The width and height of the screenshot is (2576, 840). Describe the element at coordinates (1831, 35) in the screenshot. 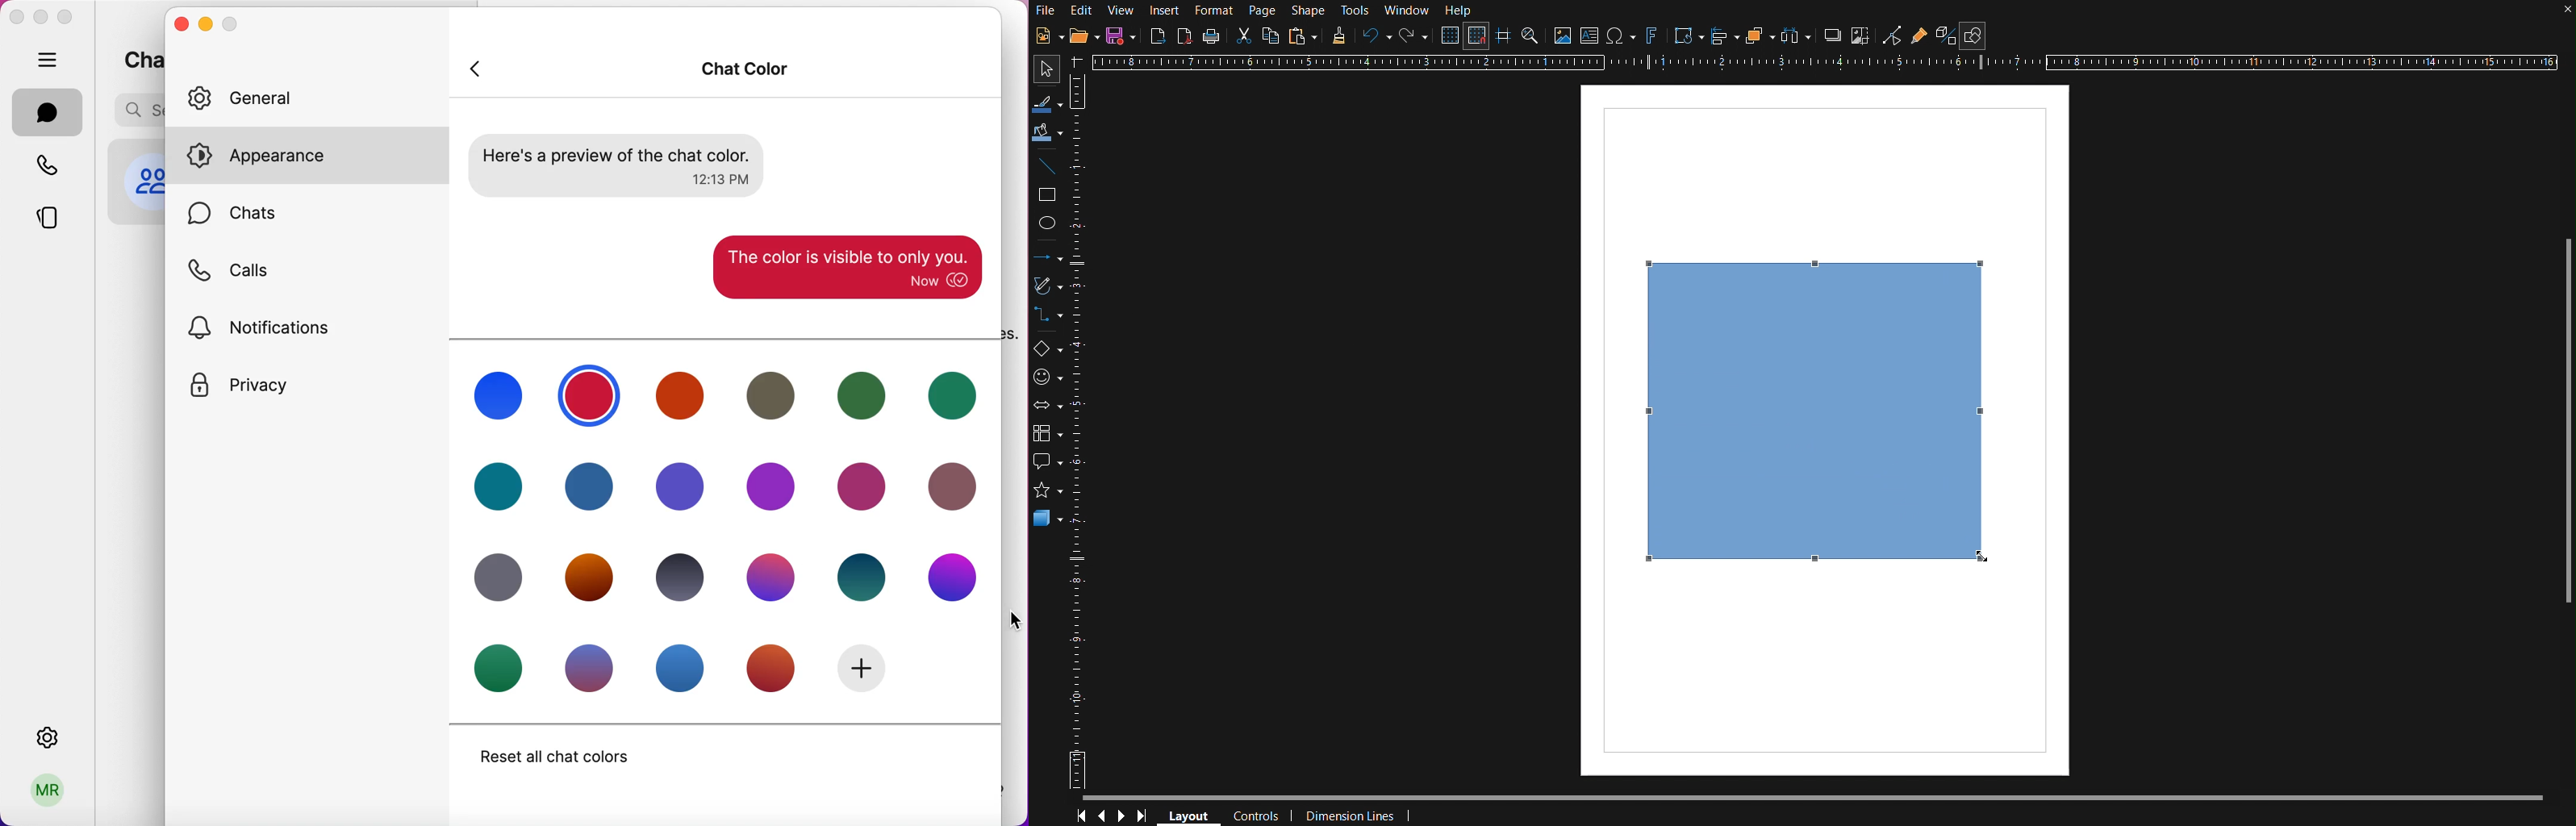

I see `Shadow` at that location.